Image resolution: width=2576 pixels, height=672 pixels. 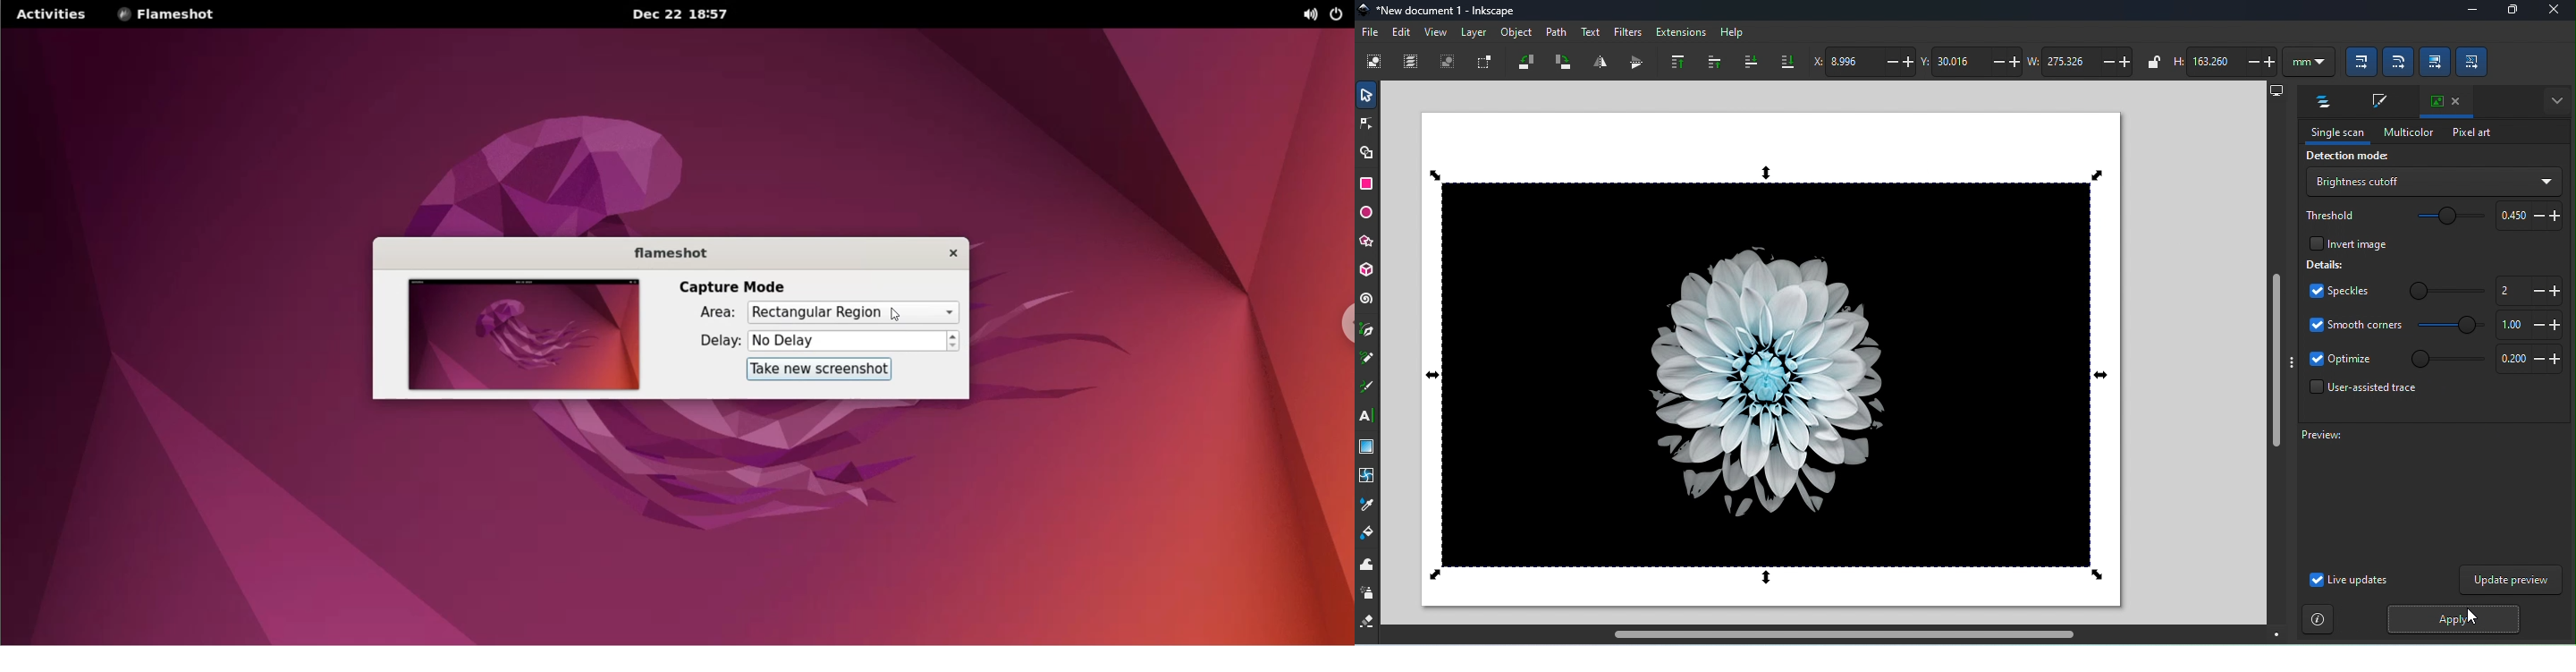 What do you see at coordinates (2151, 62) in the screenshot?
I see `When locked, change width and height by the same propotion` at bounding box center [2151, 62].